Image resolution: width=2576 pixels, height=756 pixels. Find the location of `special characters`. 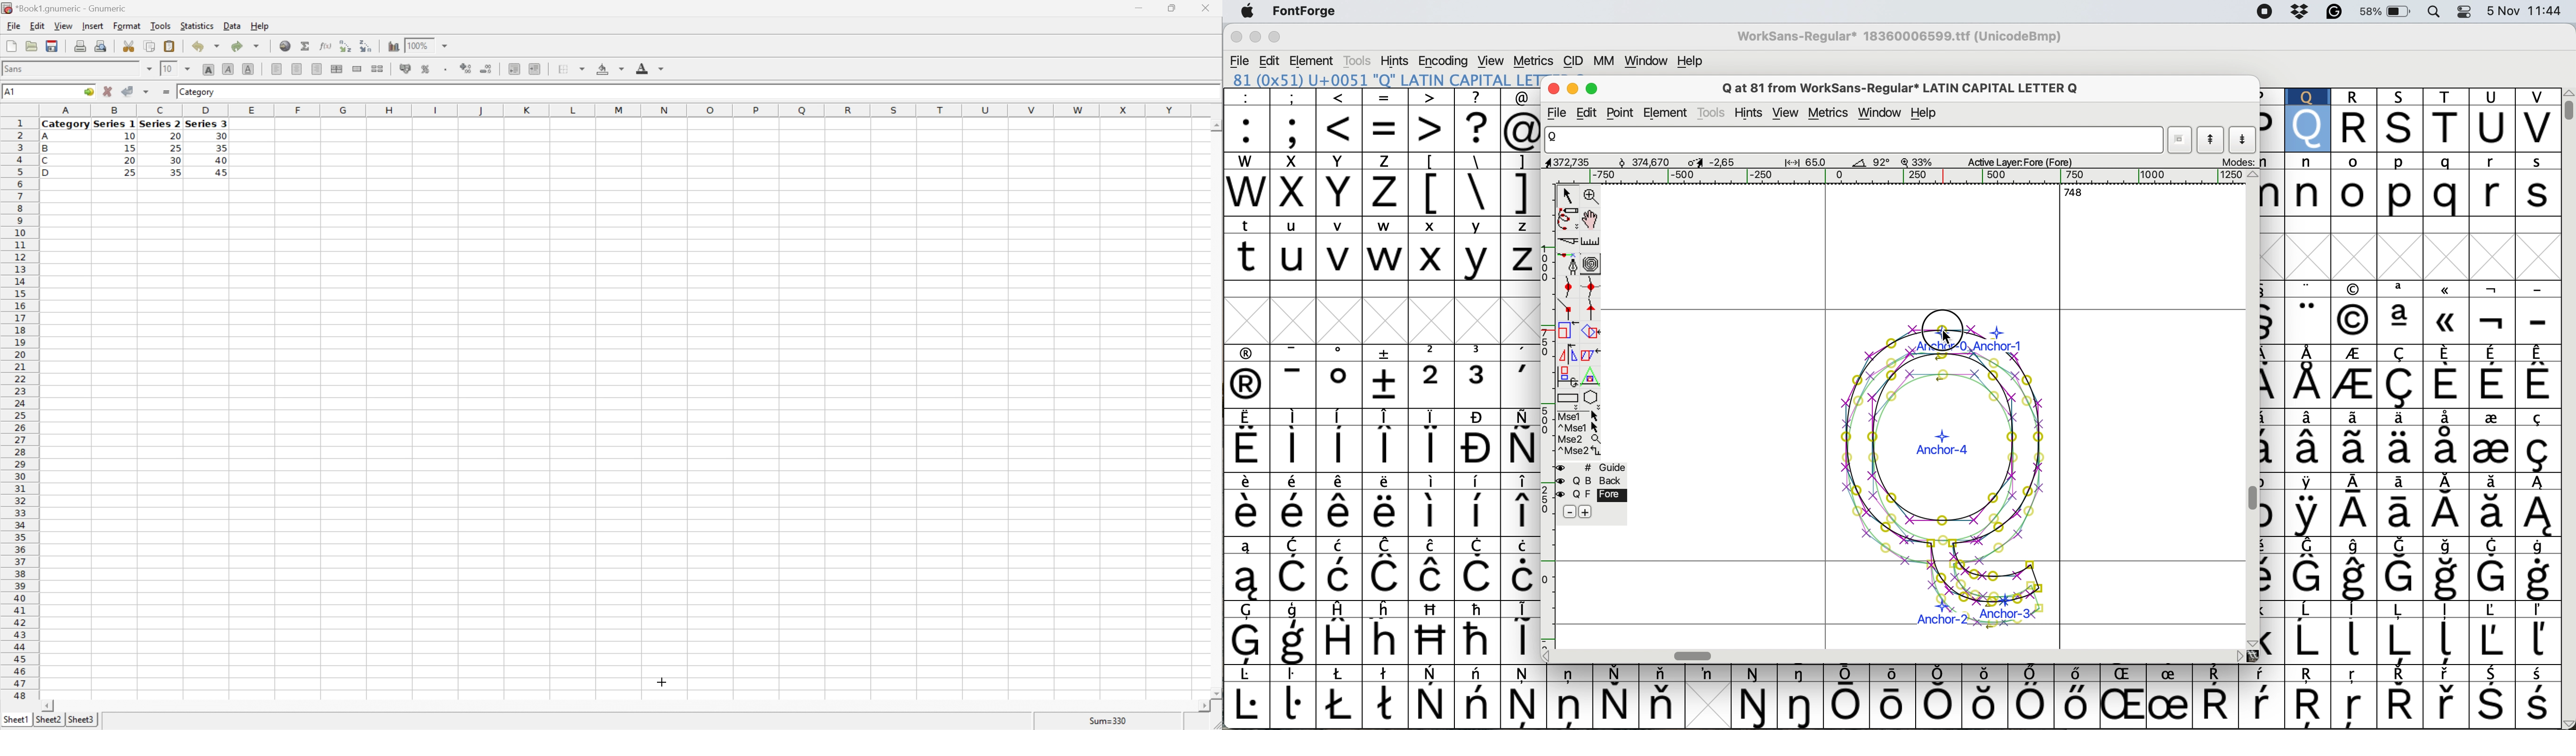

special characters is located at coordinates (1476, 193).